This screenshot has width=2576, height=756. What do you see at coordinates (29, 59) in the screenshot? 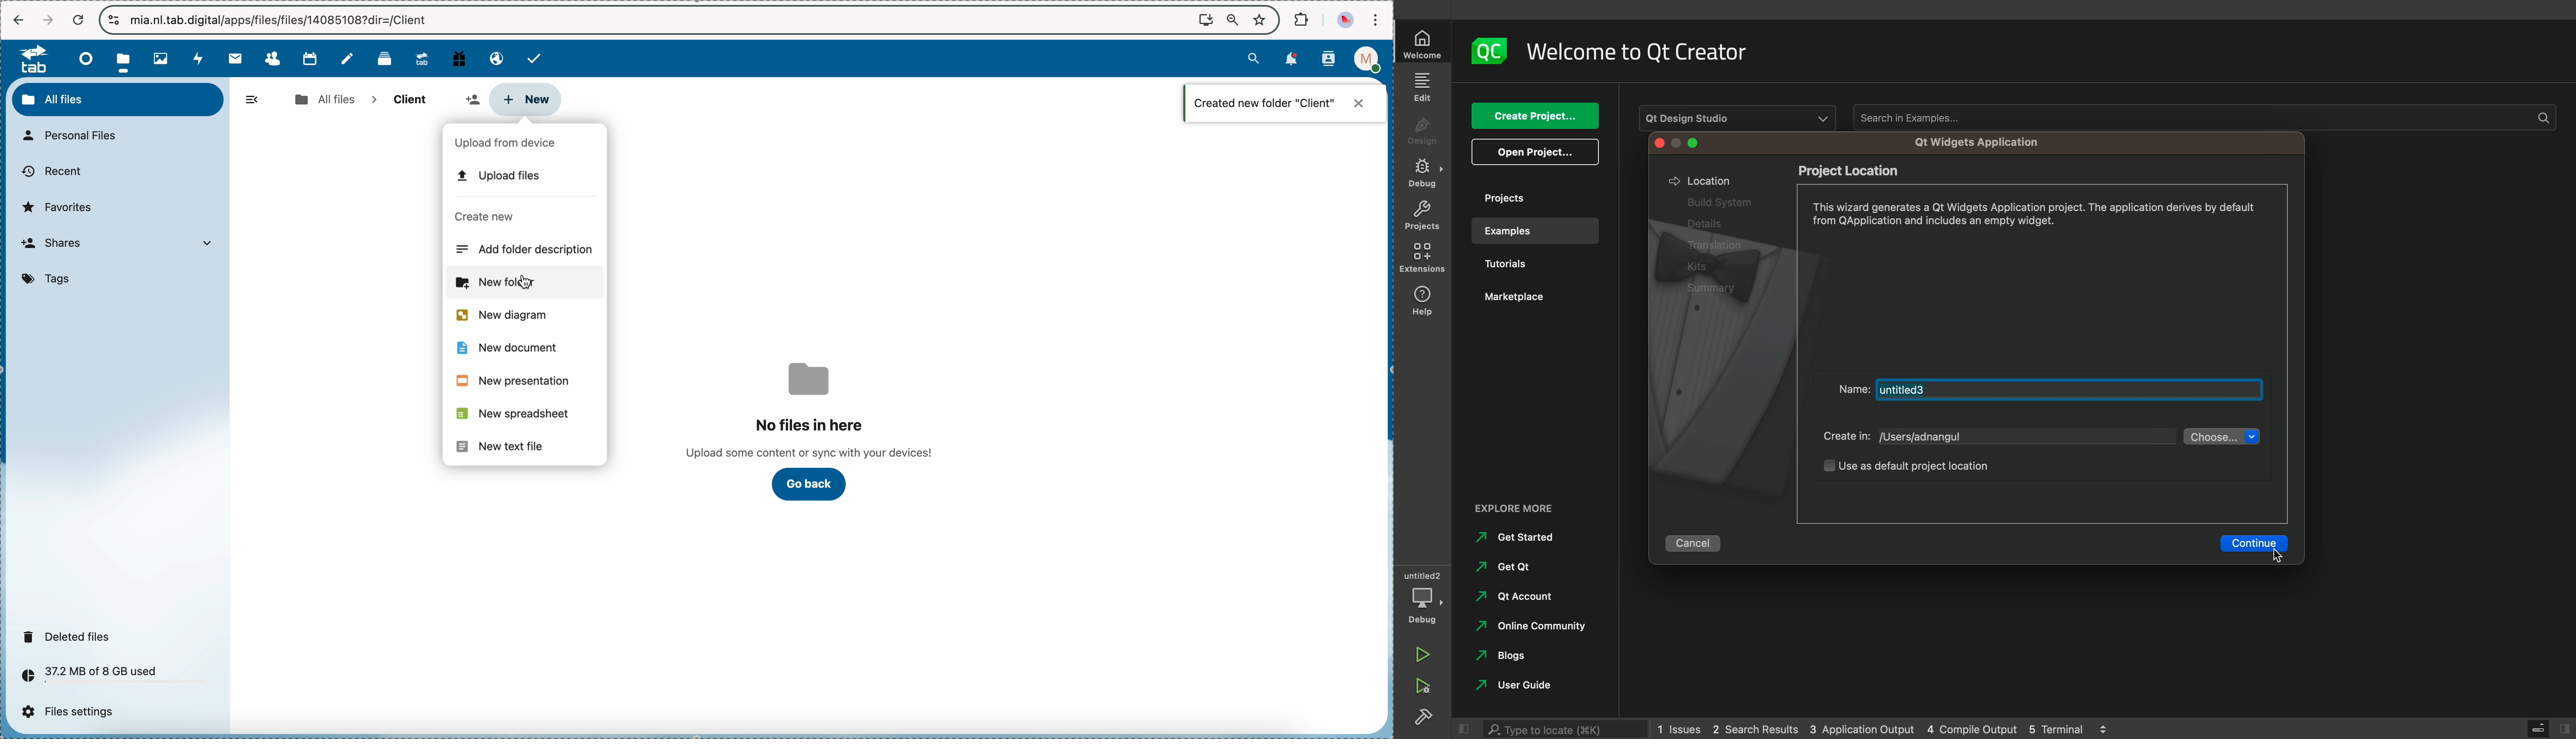
I see `tab` at bounding box center [29, 59].